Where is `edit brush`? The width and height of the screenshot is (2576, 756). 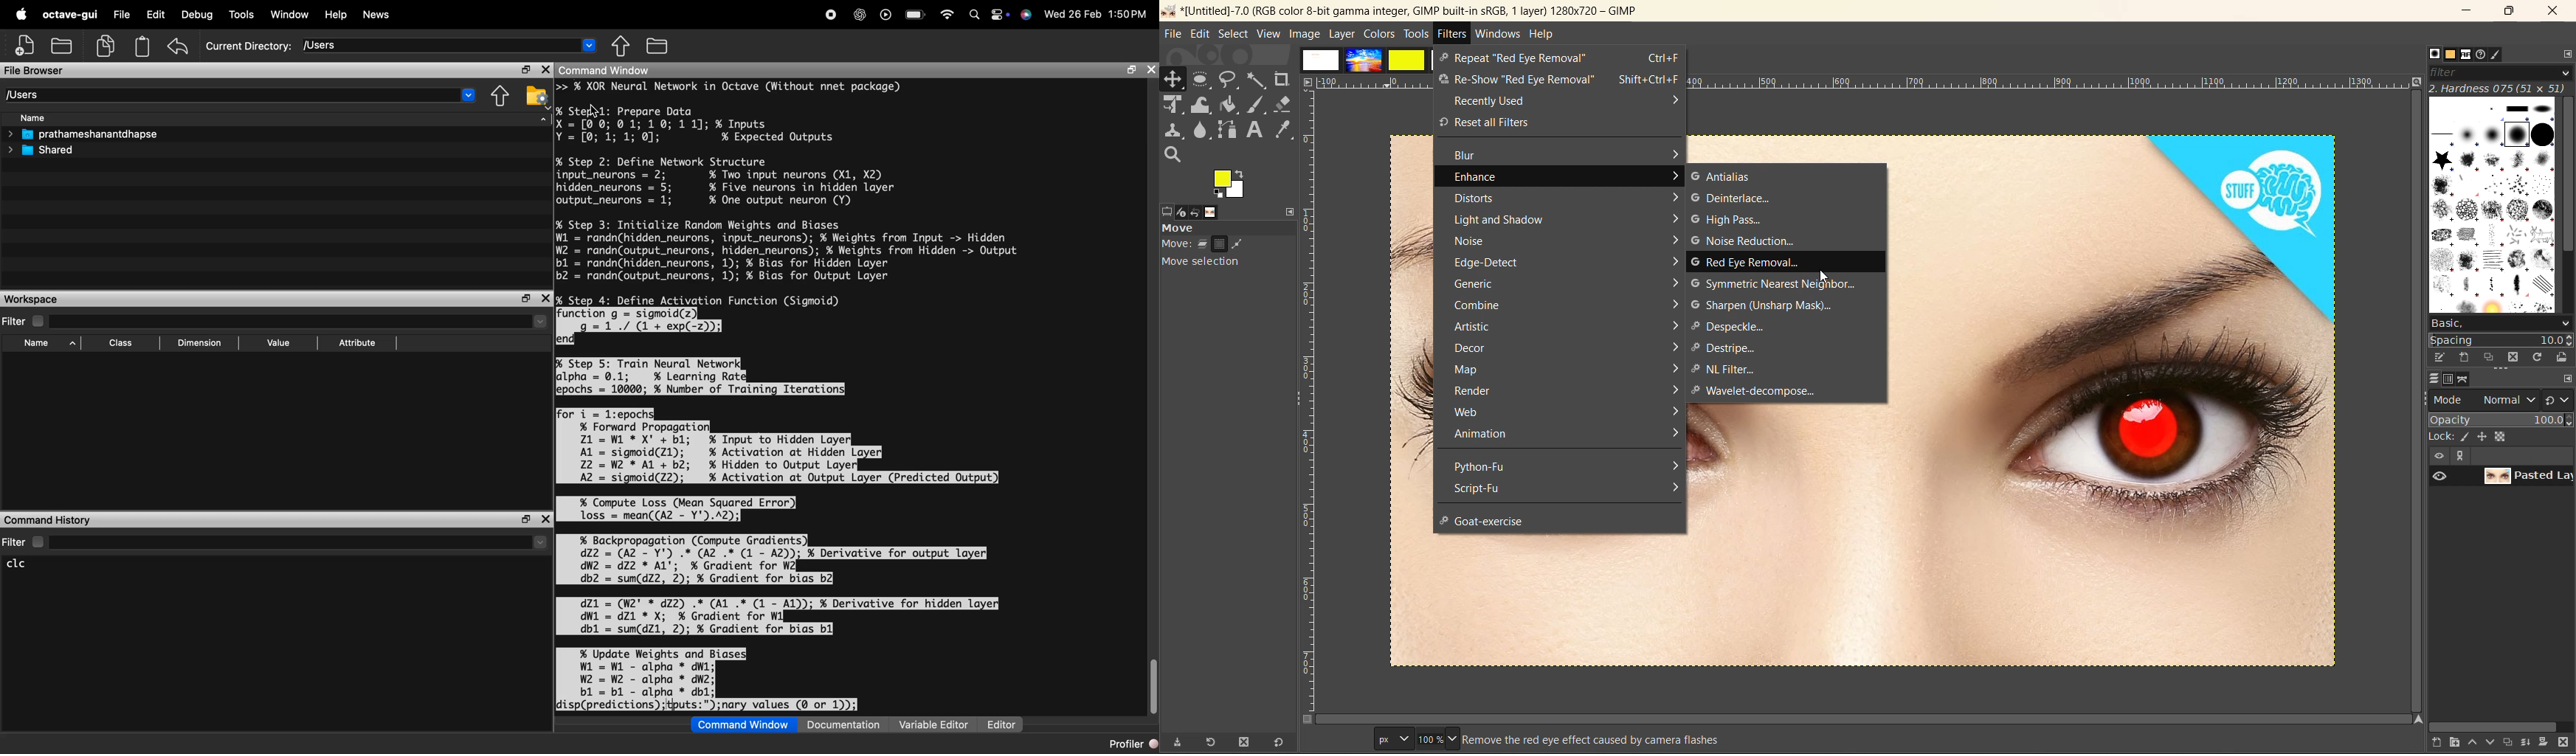 edit brush is located at coordinates (2441, 358).